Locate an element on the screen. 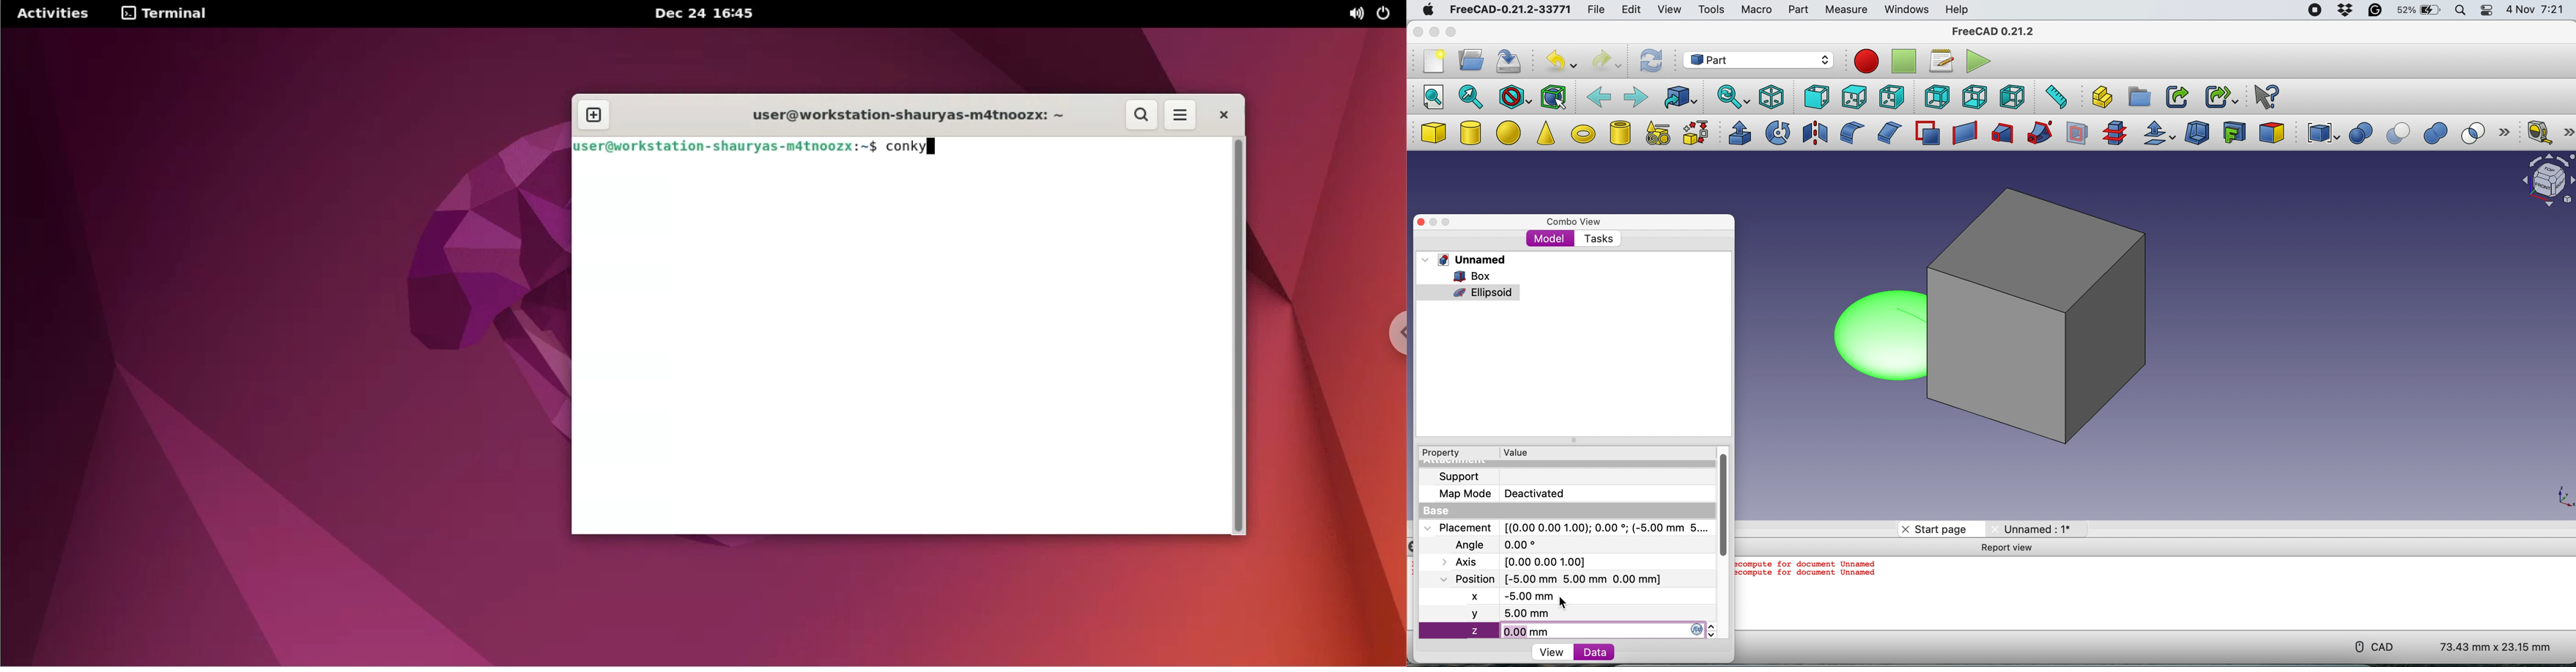 The height and width of the screenshot is (672, 2576). macro is located at coordinates (1756, 10).